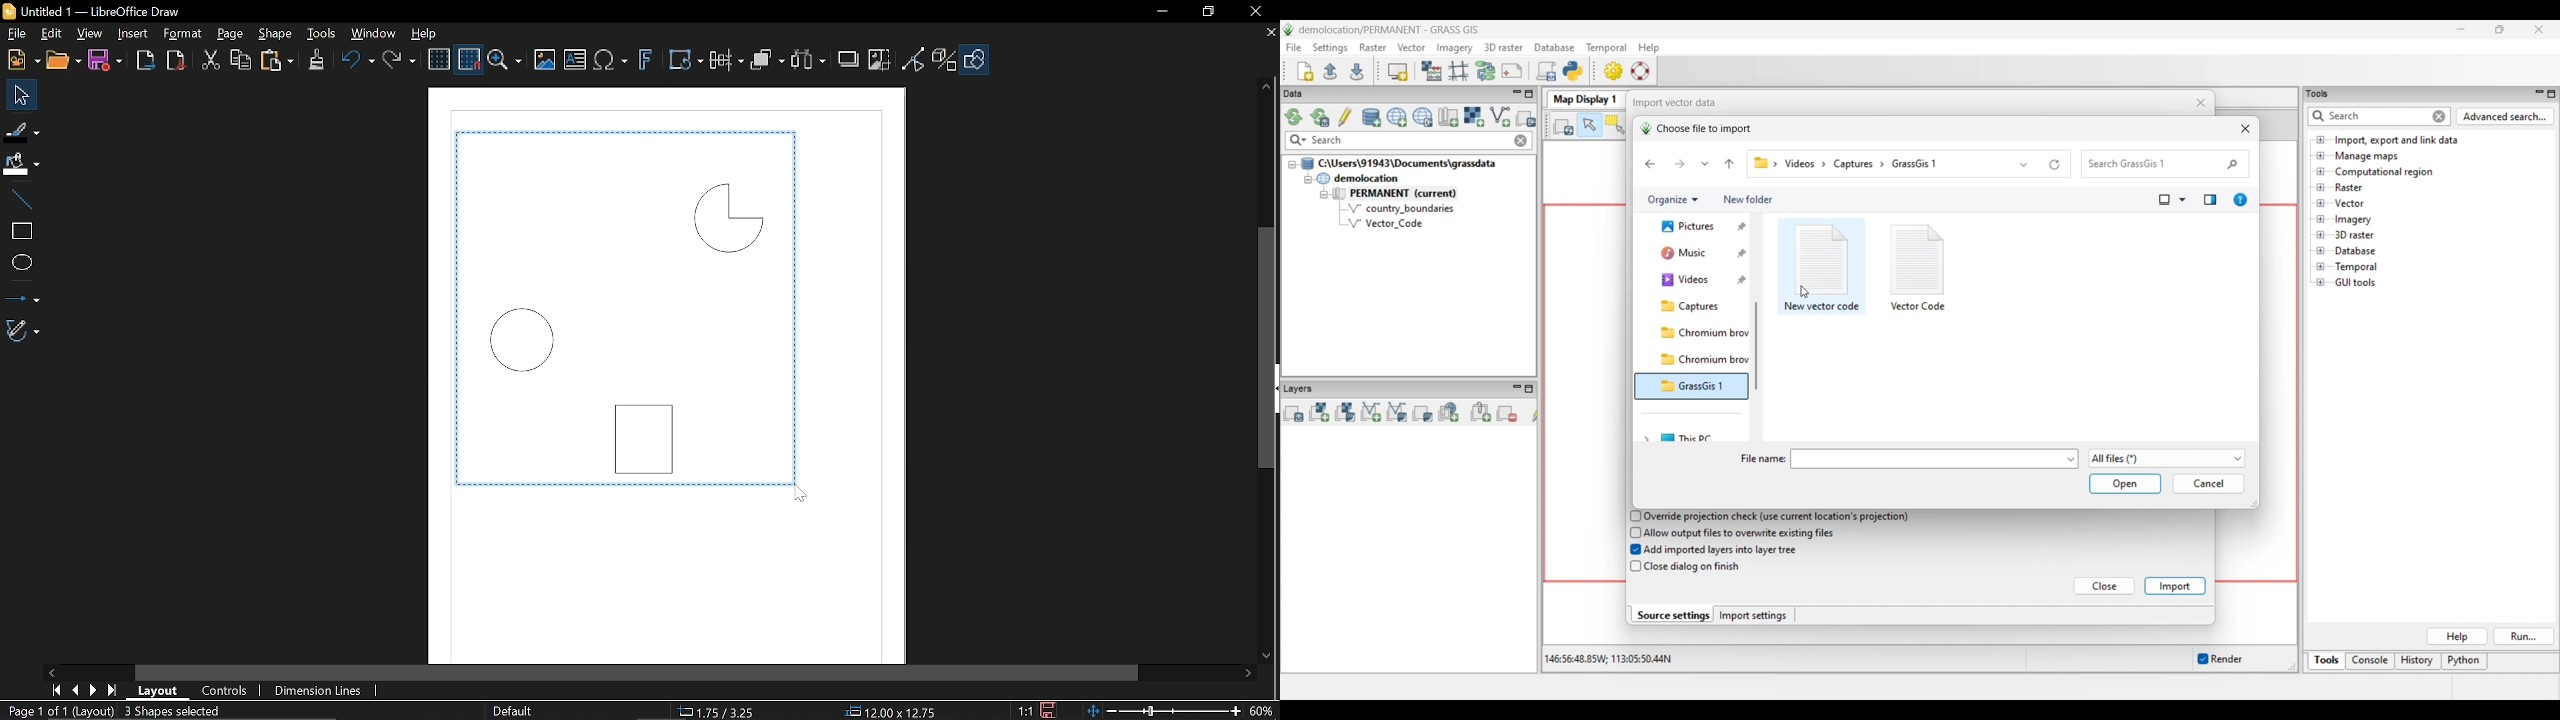 The height and width of the screenshot is (728, 2576). Describe the element at coordinates (648, 433) in the screenshot. I see `Rectangle` at that location.